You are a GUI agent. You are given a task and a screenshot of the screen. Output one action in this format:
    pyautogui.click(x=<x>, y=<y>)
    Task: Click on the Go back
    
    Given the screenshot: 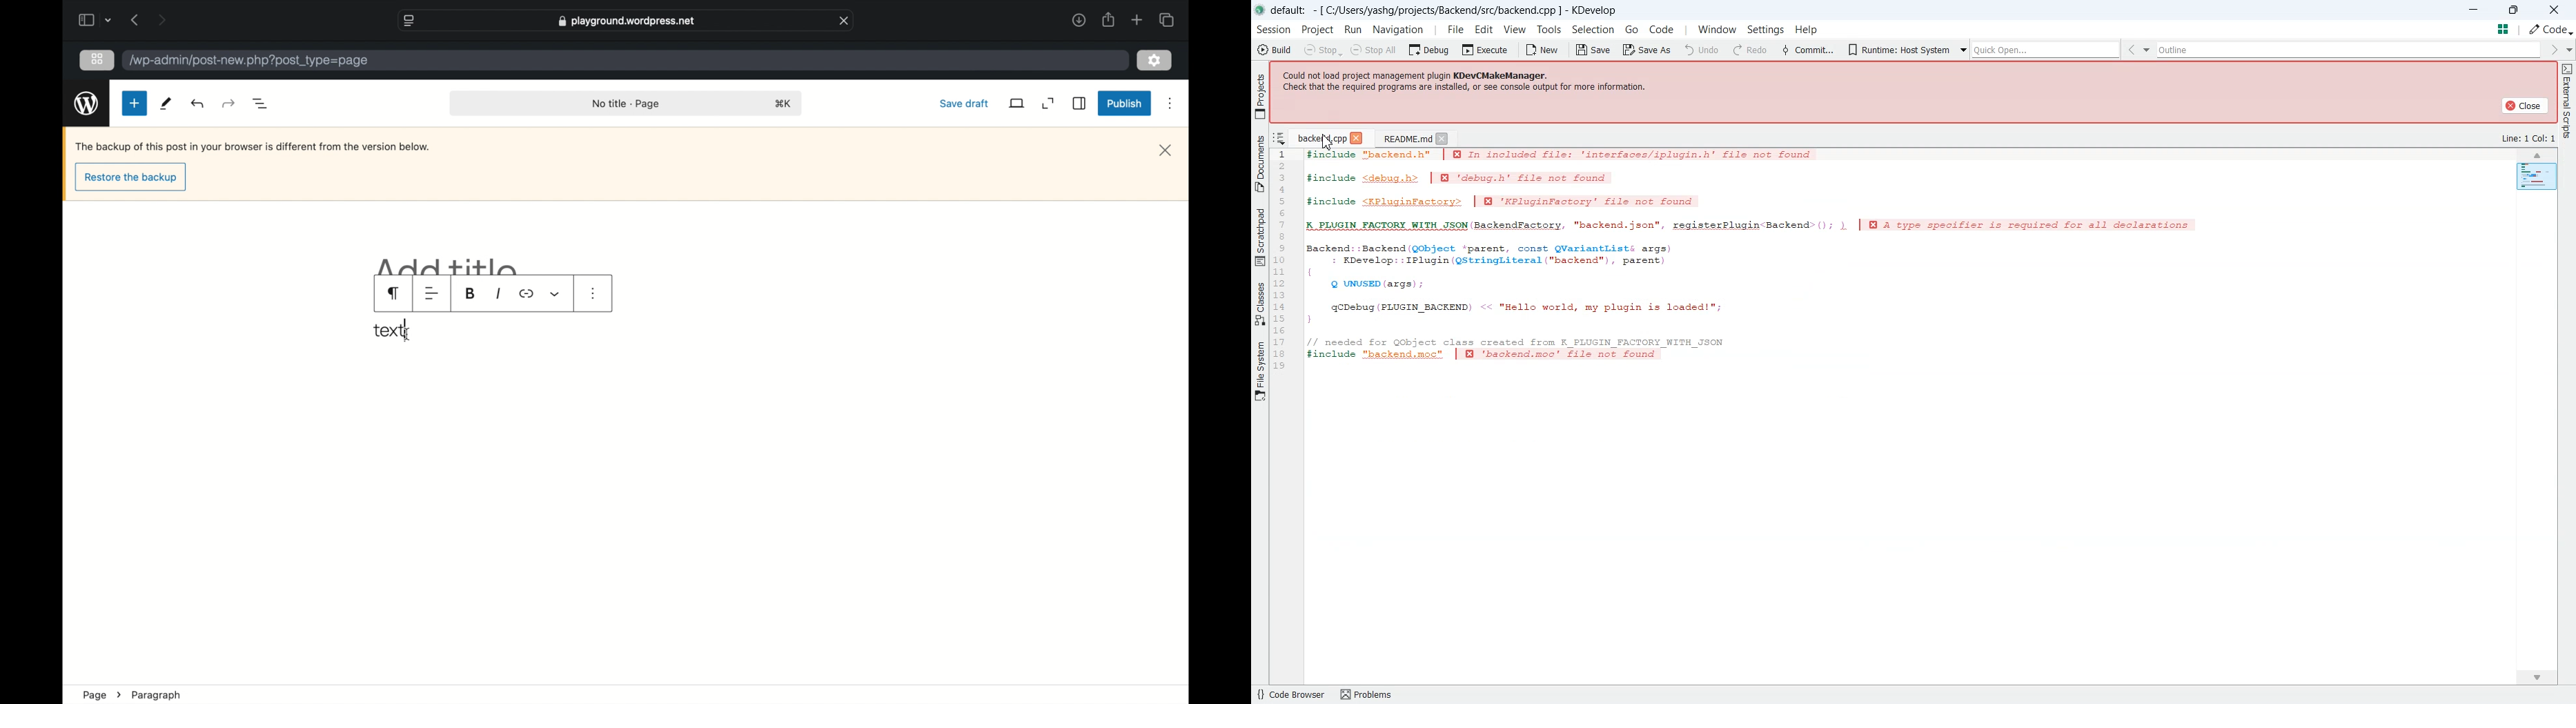 What is the action you would take?
    pyautogui.click(x=1926, y=50)
    